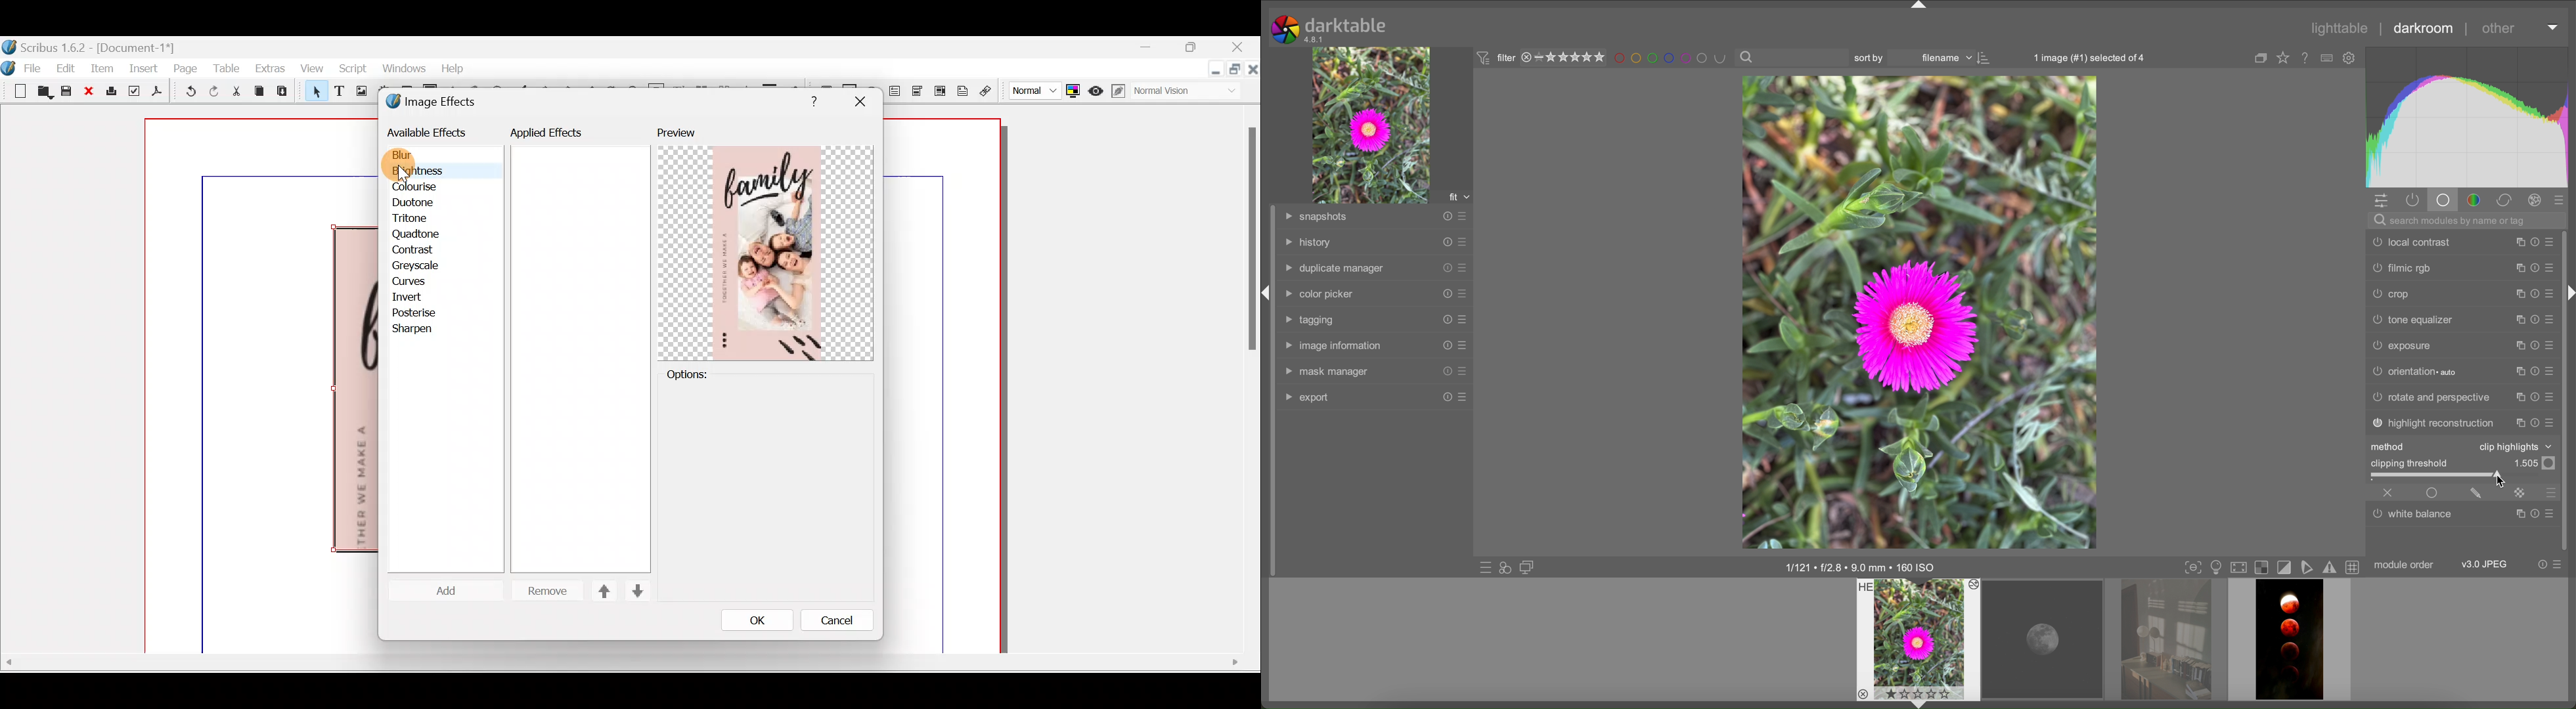  I want to click on , so click(623, 662).